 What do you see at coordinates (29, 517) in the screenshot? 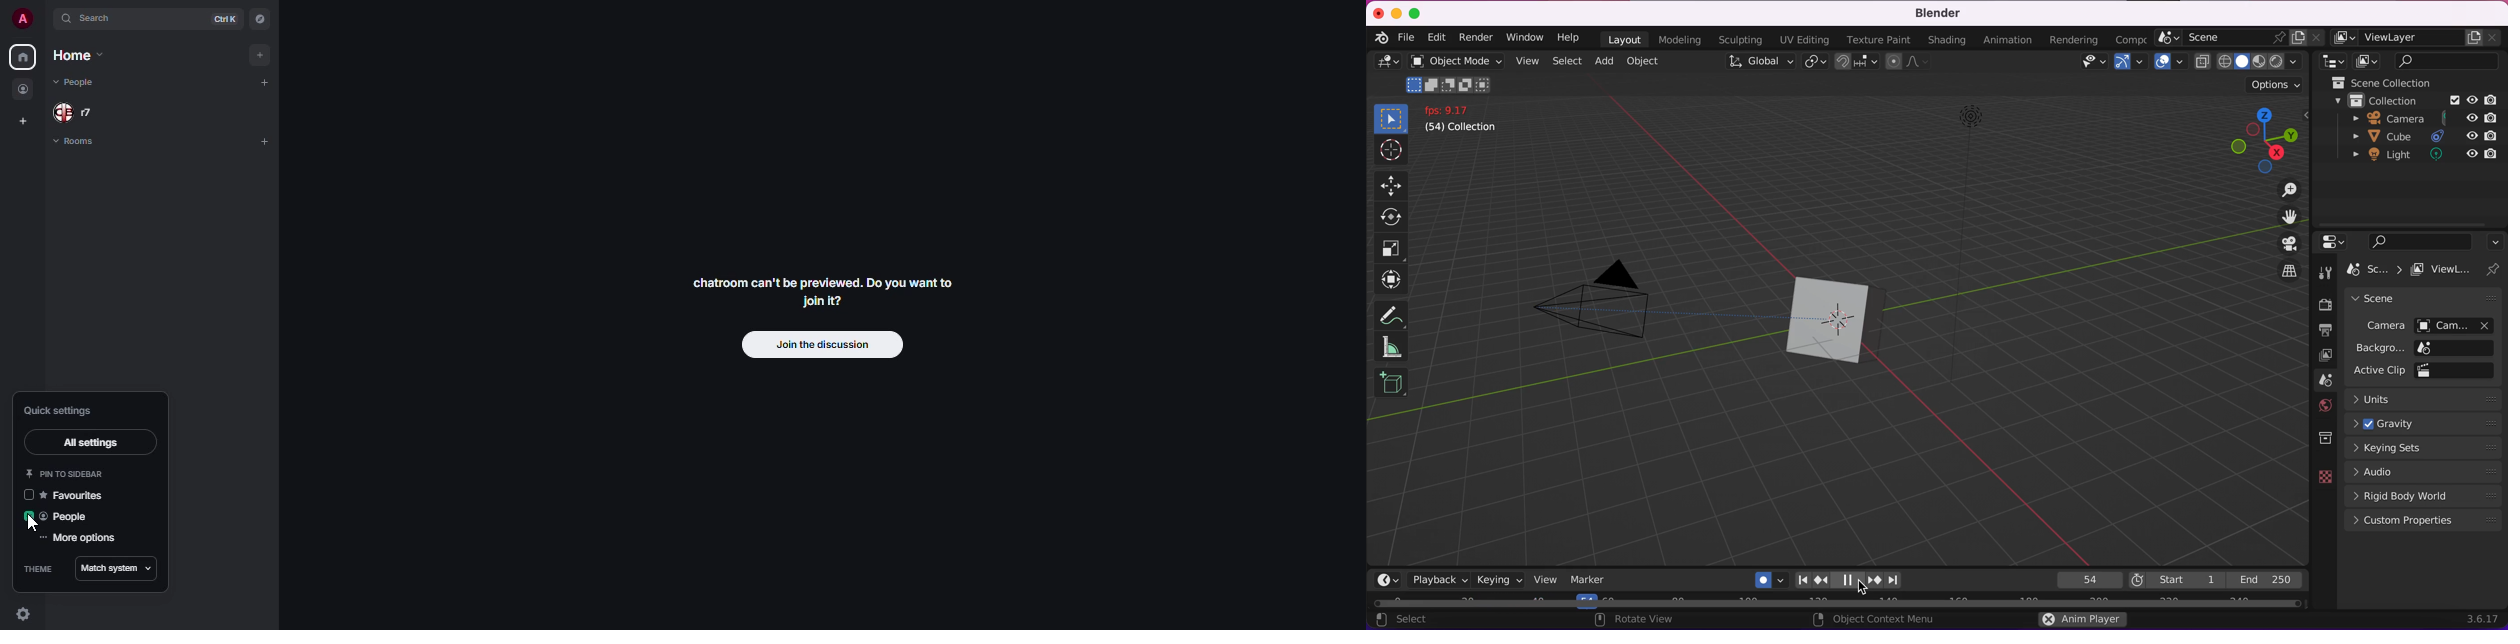
I see `enabled` at bounding box center [29, 517].